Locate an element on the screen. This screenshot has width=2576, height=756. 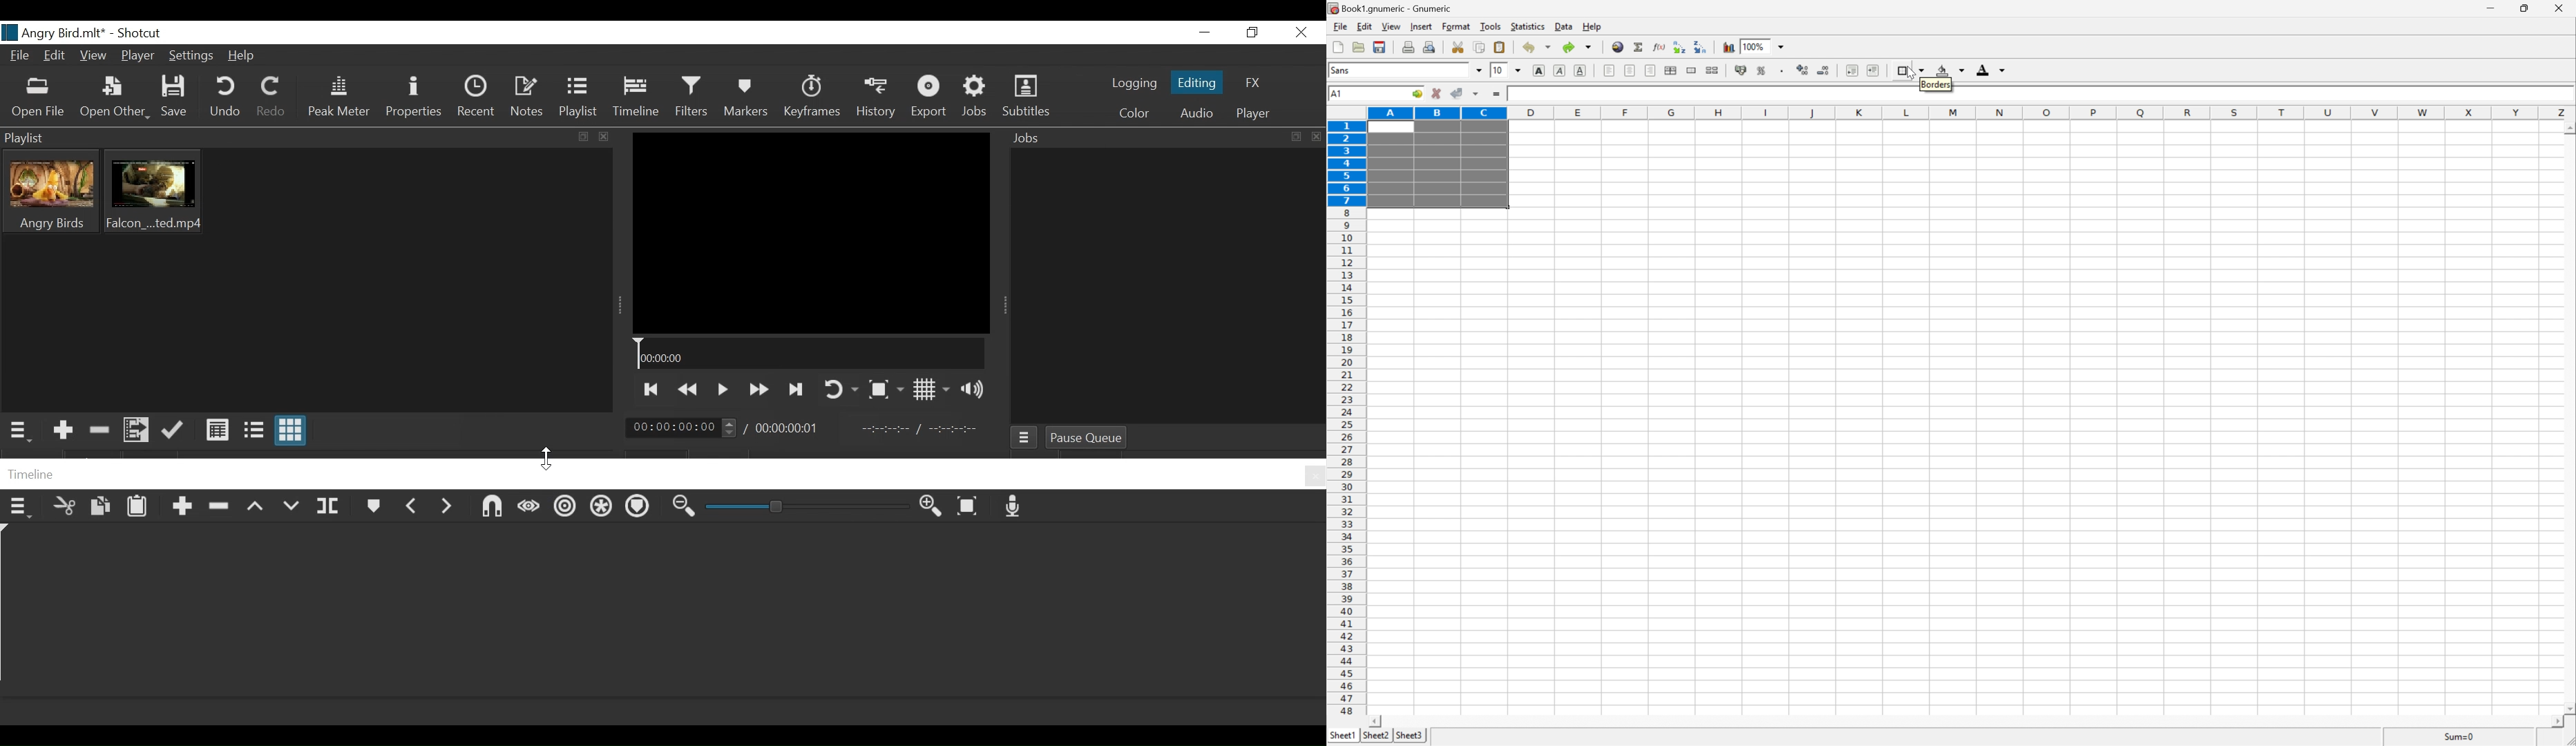
bold is located at coordinates (1540, 70).